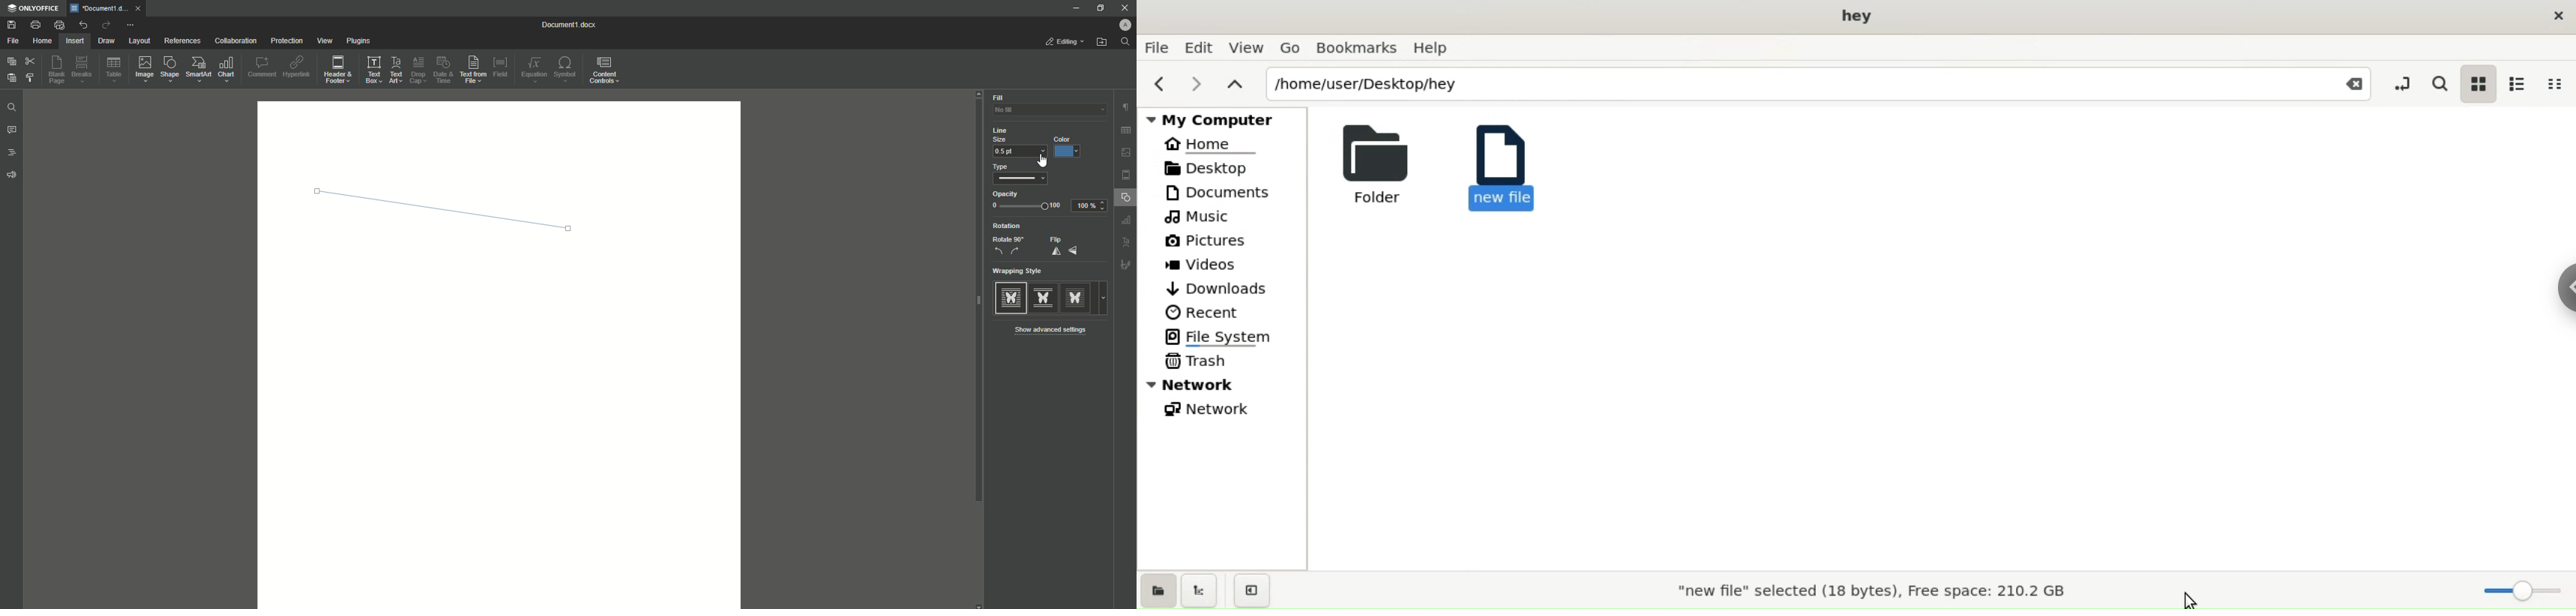 This screenshot has width=2576, height=616. I want to click on Open From File, so click(1102, 44).